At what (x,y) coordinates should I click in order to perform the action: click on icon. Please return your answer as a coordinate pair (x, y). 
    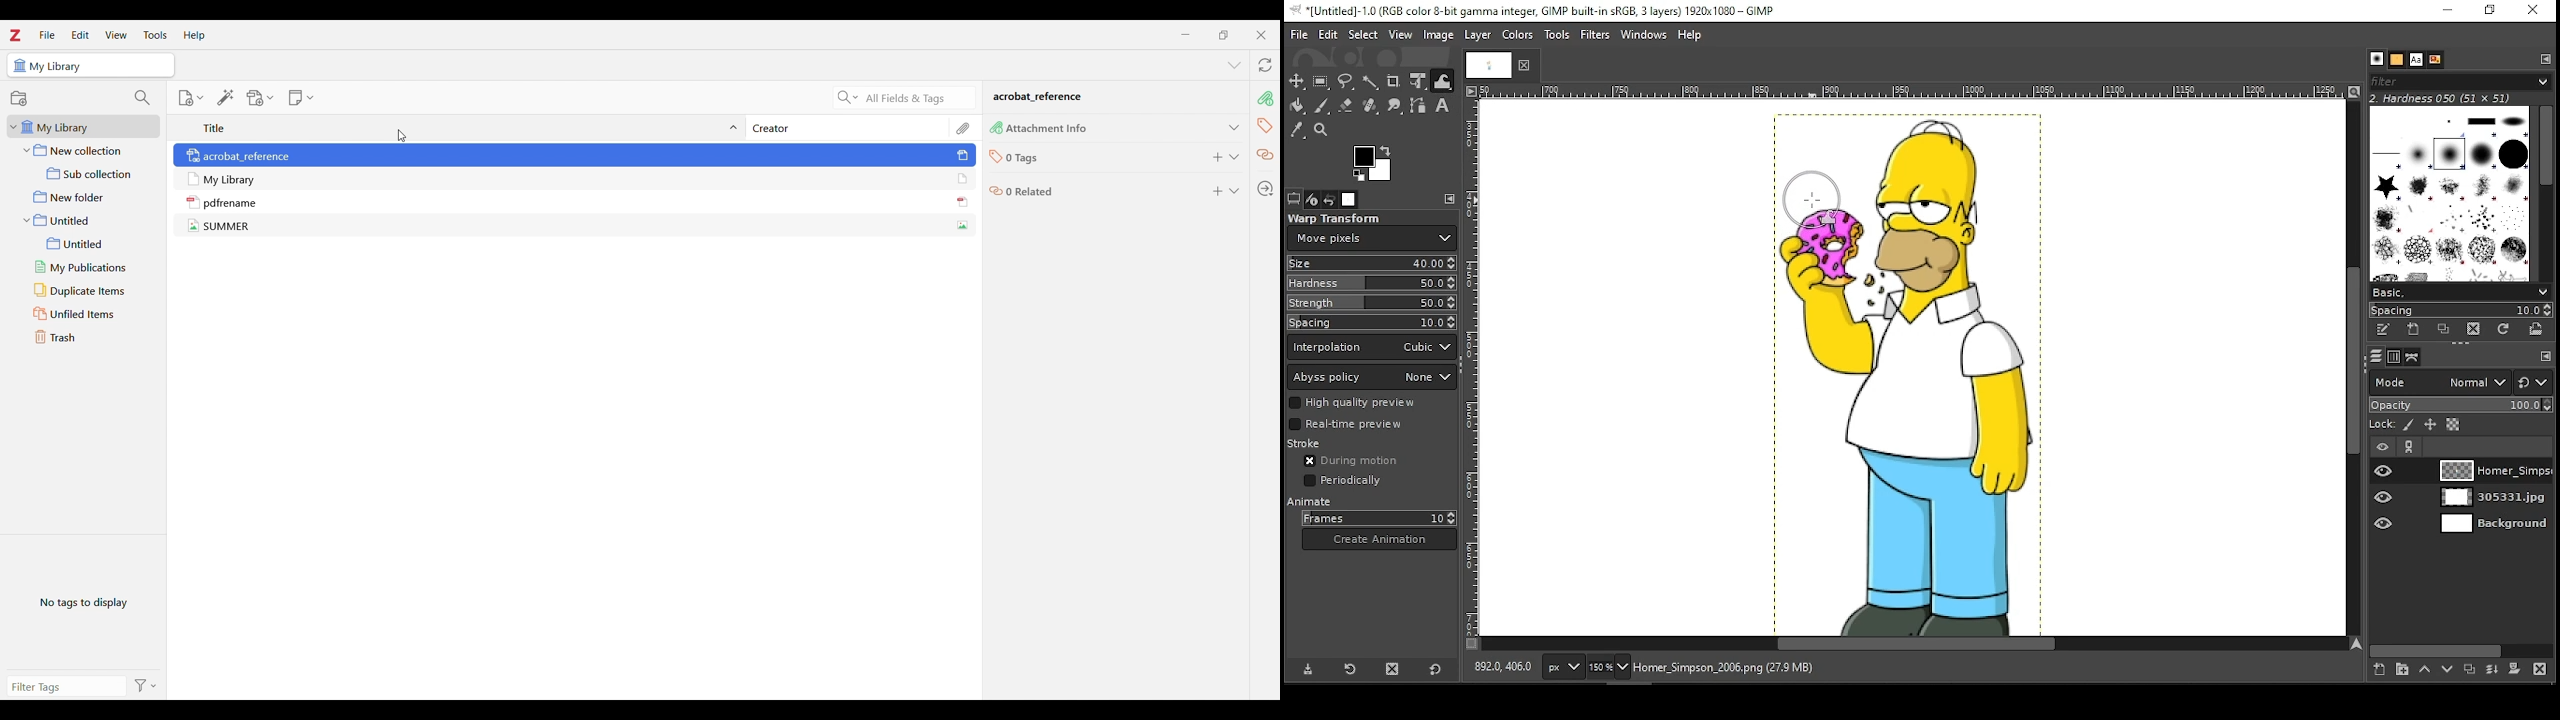
    Looking at the image, I should click on (963, 155).